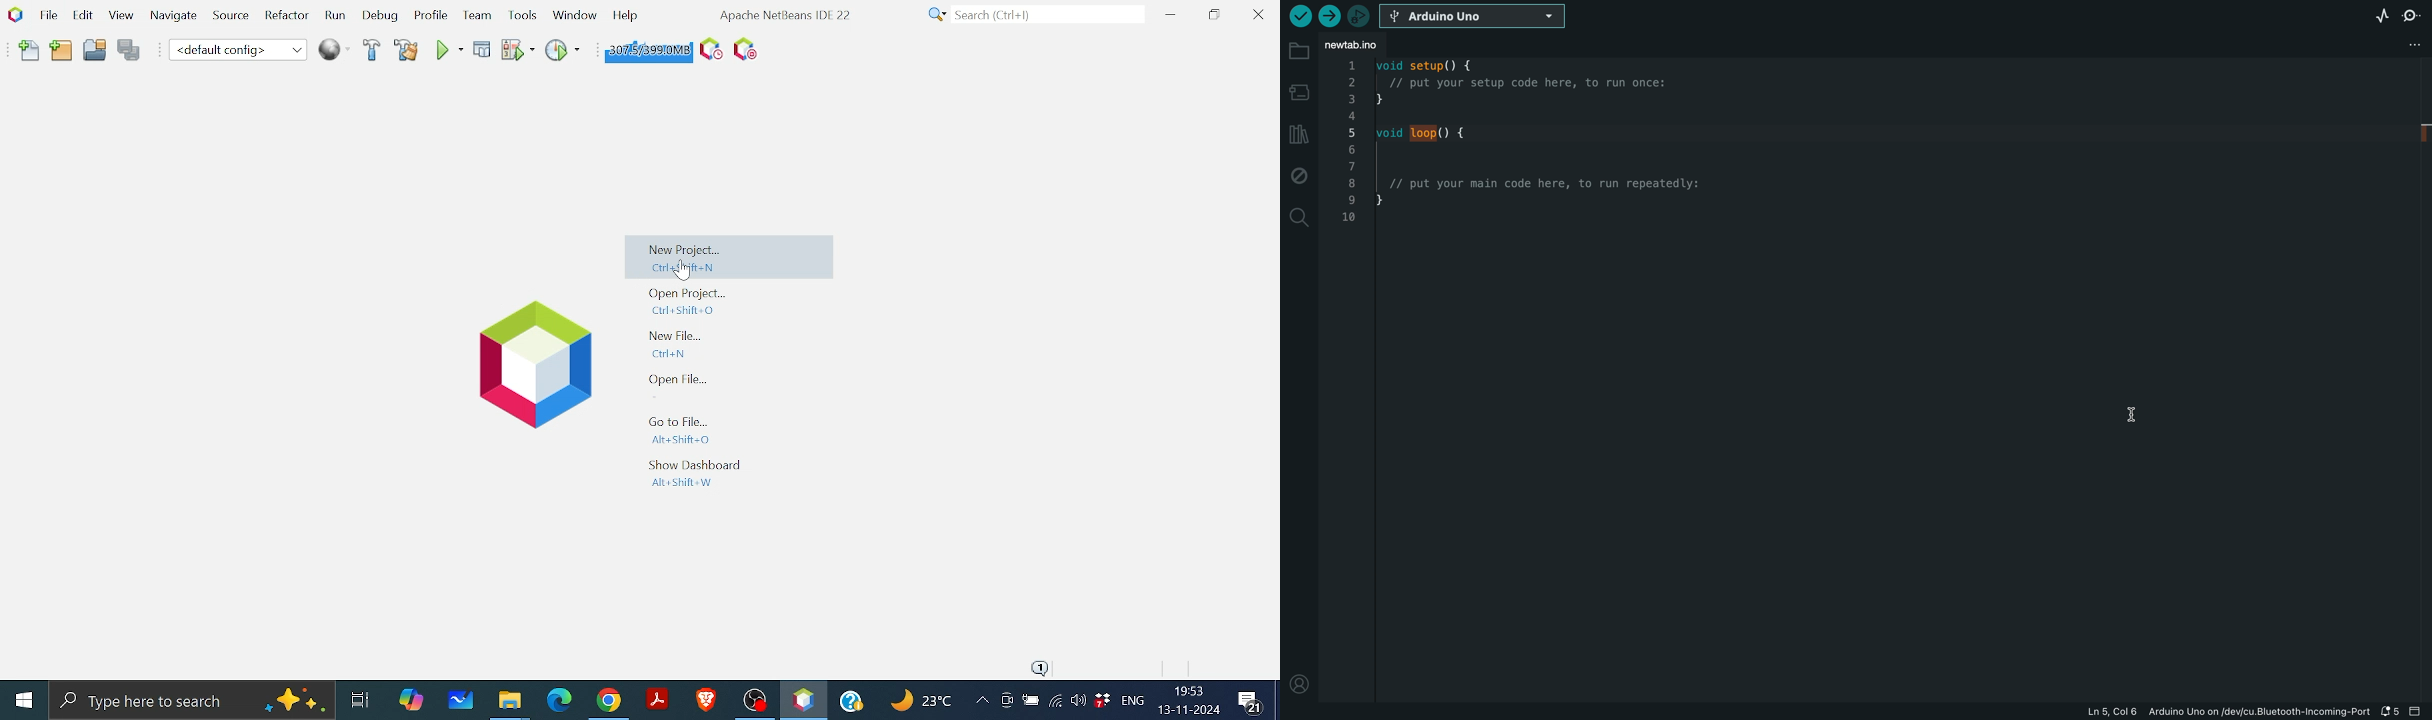  I want to click on profile, so click(1299, 685).